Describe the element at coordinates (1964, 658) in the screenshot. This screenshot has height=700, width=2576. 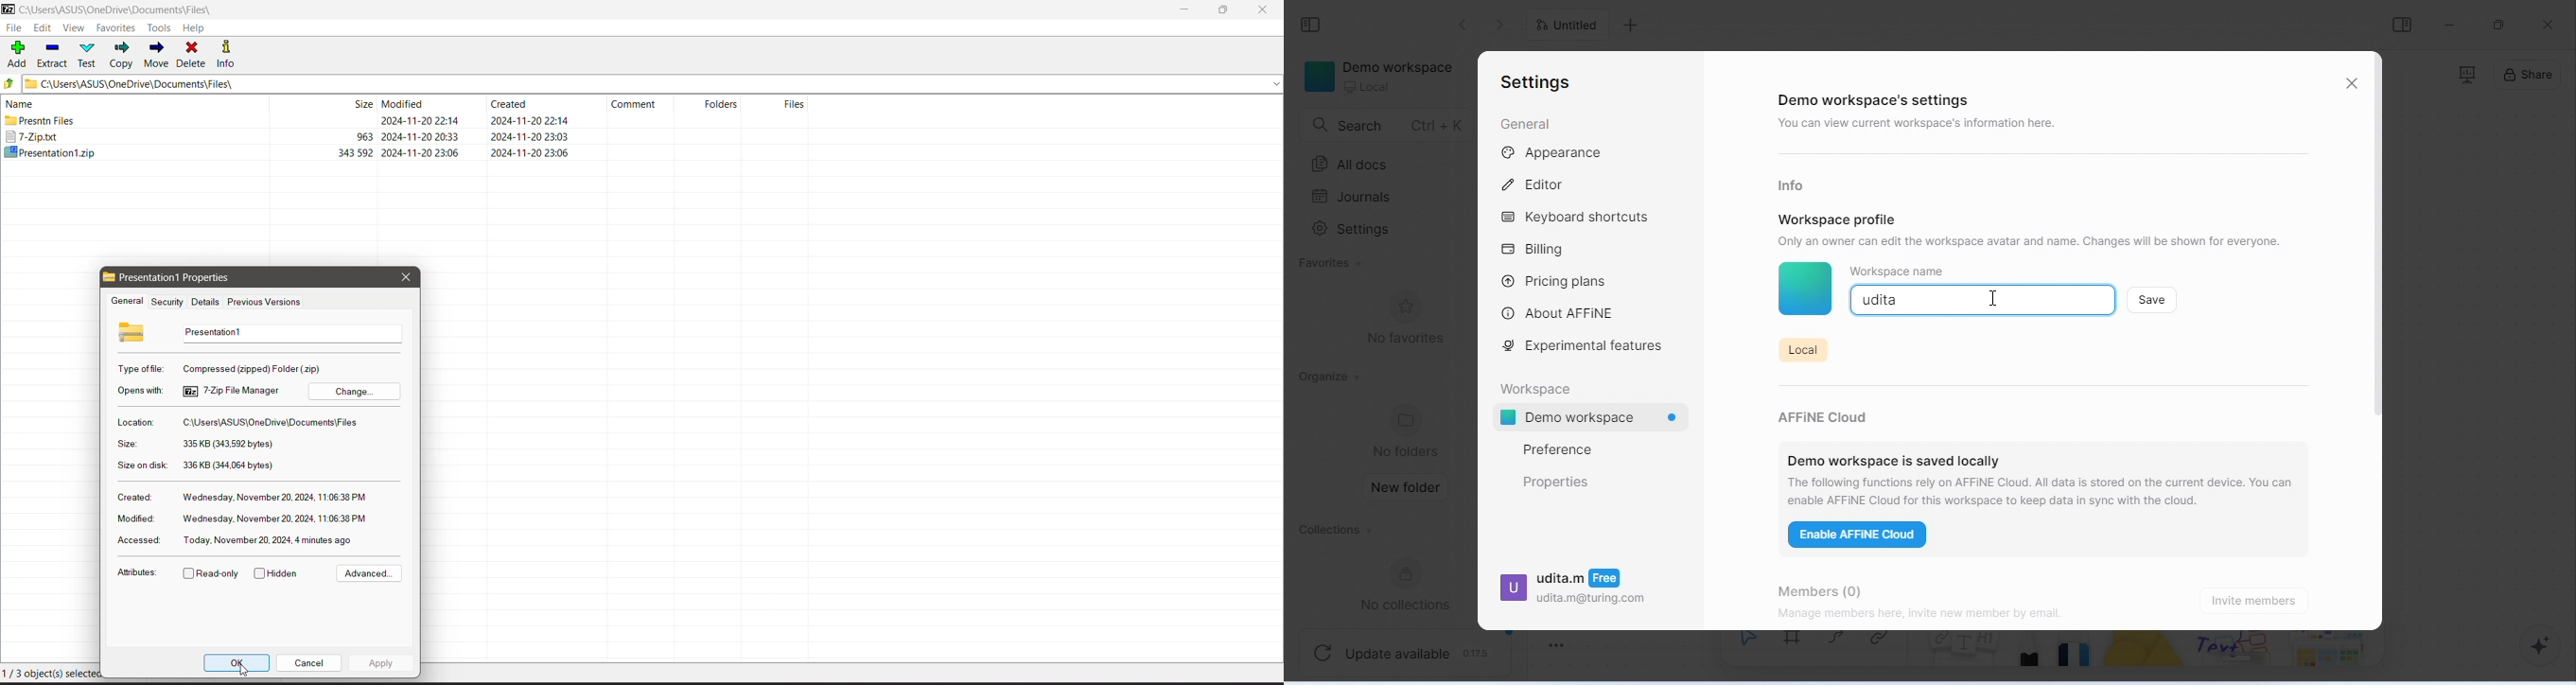
I see `notes` at that location.